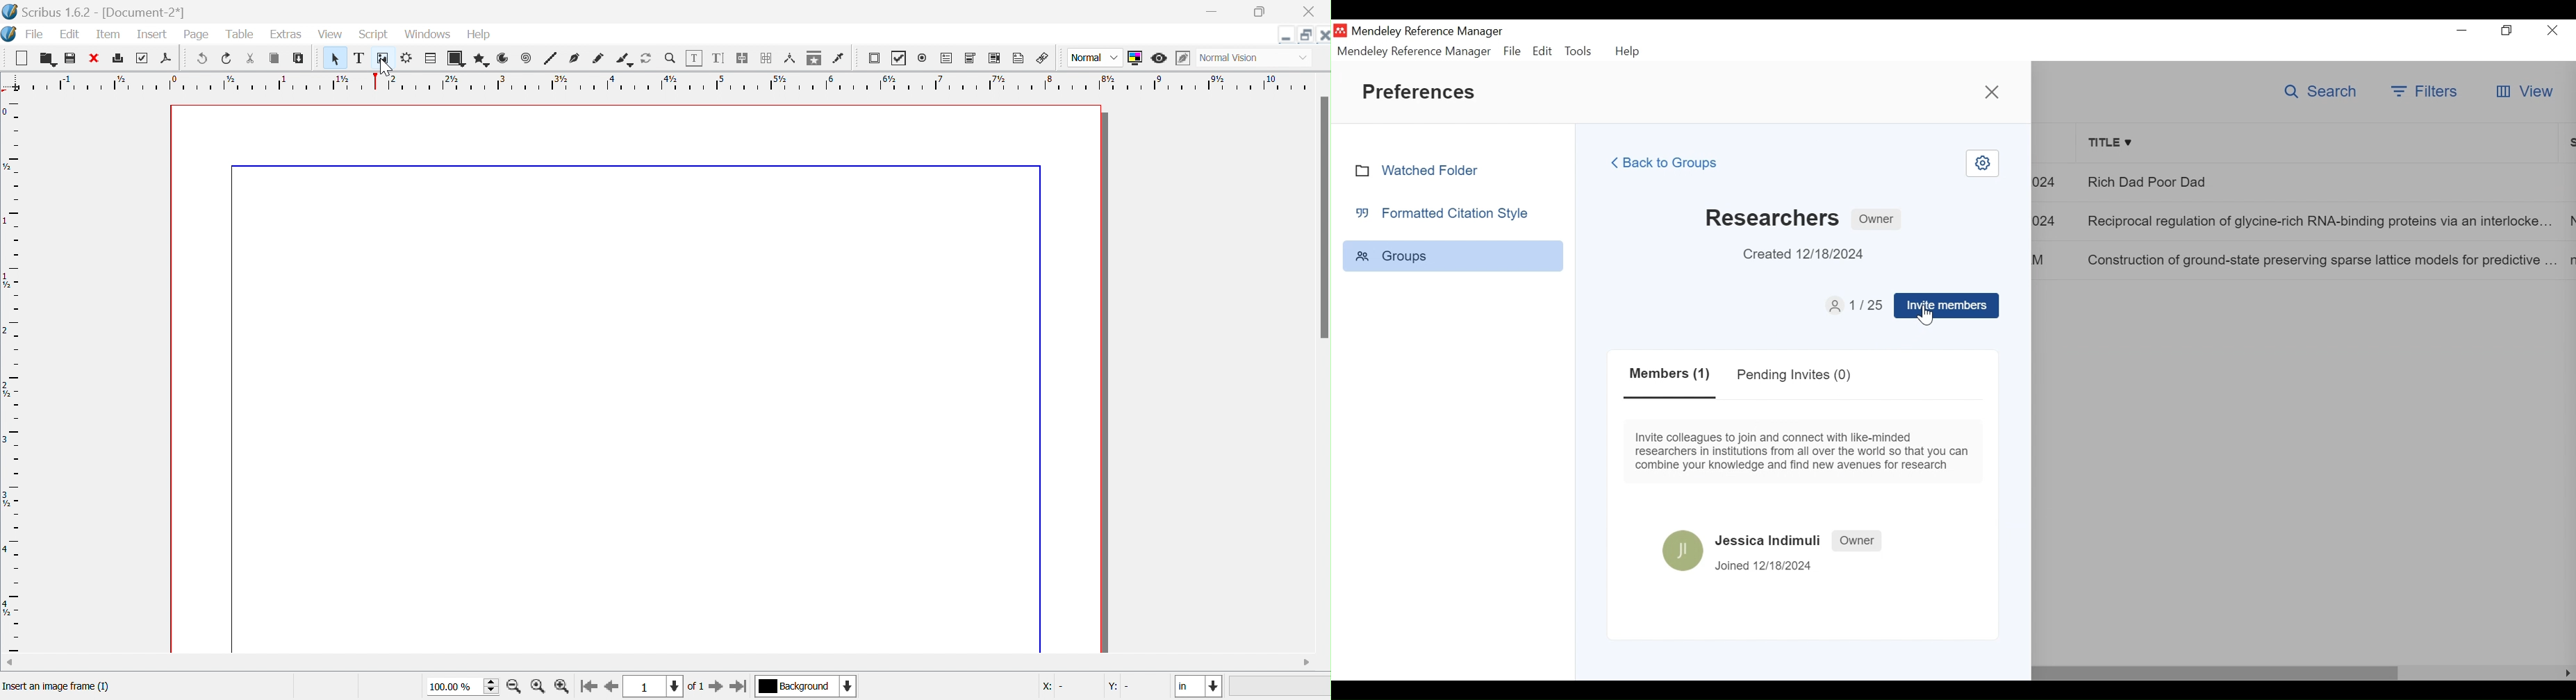 The image size is (2576, 700). I want to click on bezier curve, so click(575, 58).